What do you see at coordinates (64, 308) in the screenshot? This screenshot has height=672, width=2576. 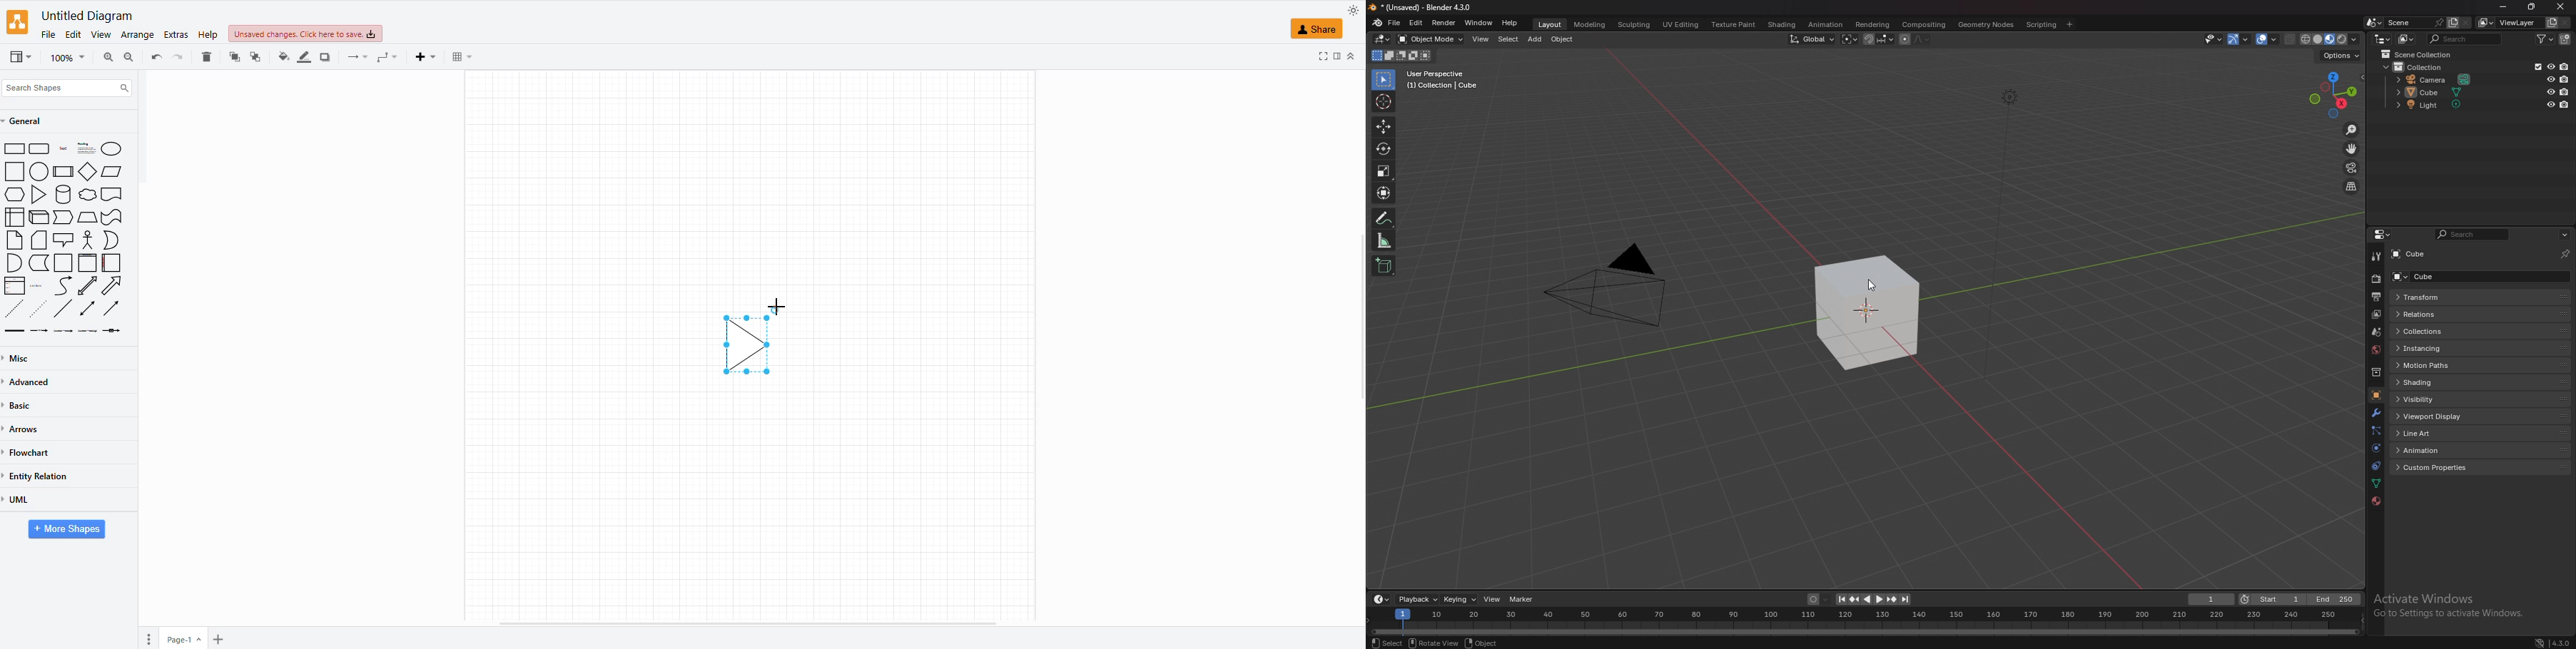 I see `Line` at bounding box center [64, 308].